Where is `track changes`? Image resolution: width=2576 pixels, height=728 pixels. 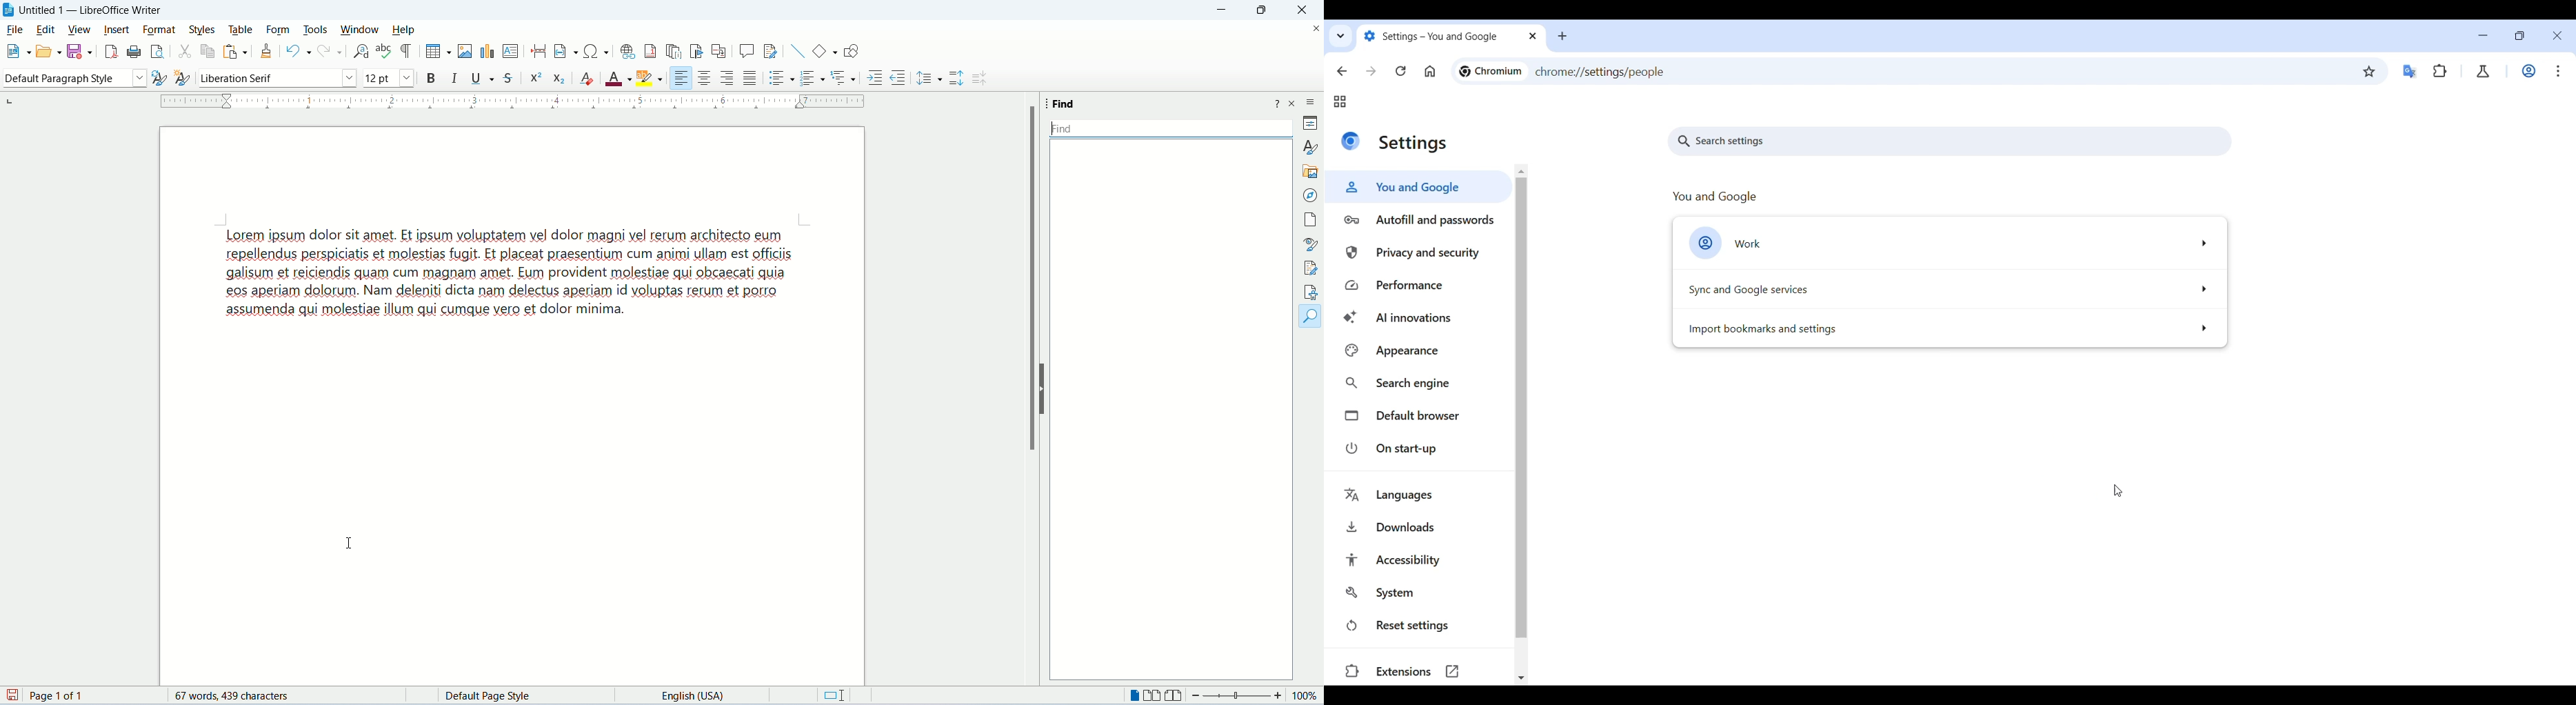
track changes is located at coordinates (772, 51).